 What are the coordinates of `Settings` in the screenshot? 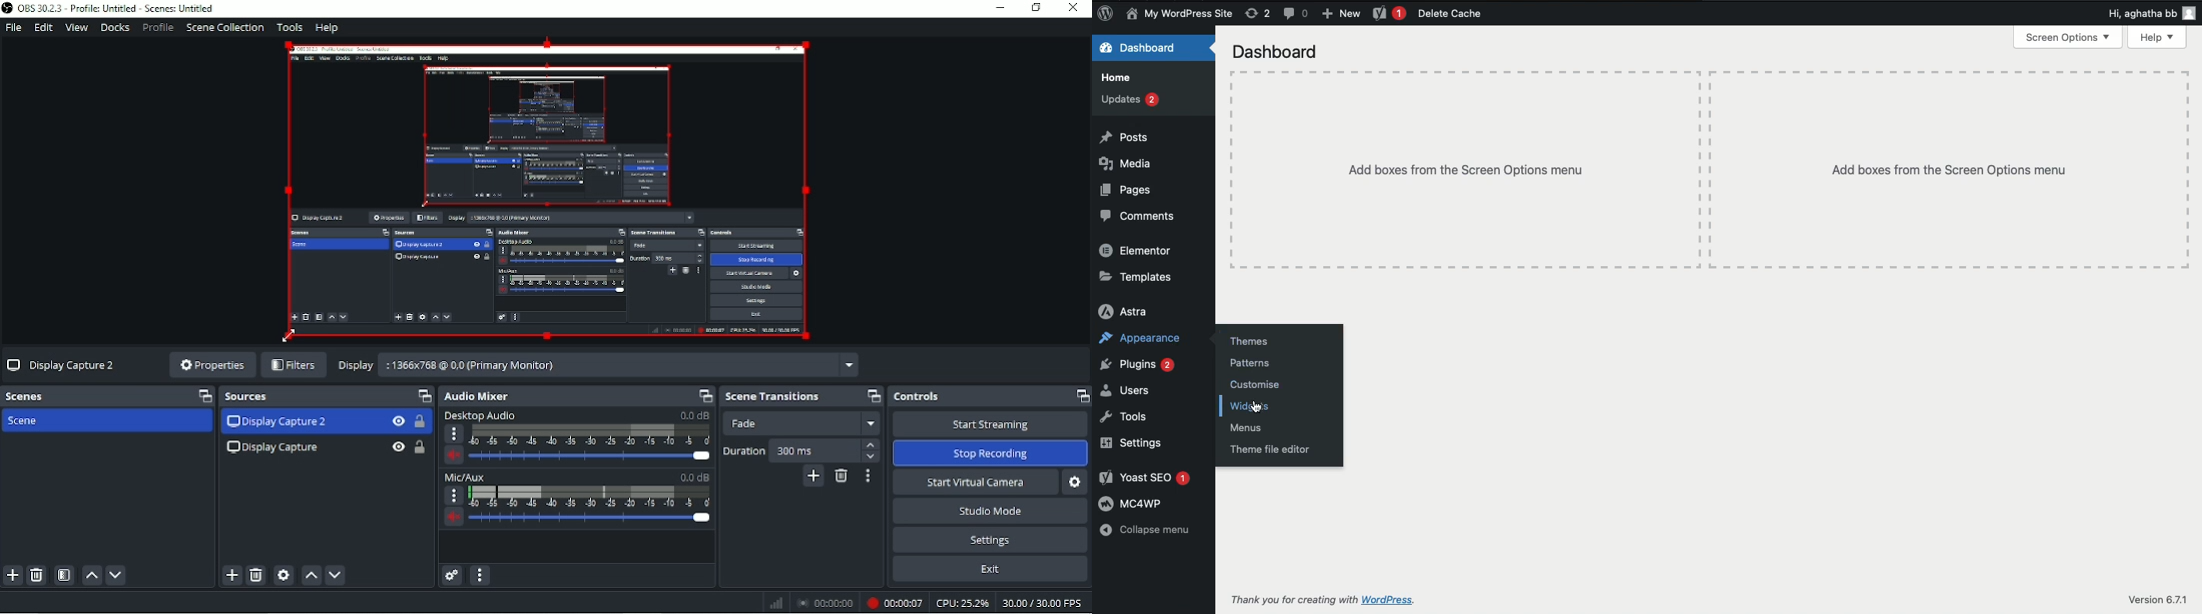 It's located at (992, 539).